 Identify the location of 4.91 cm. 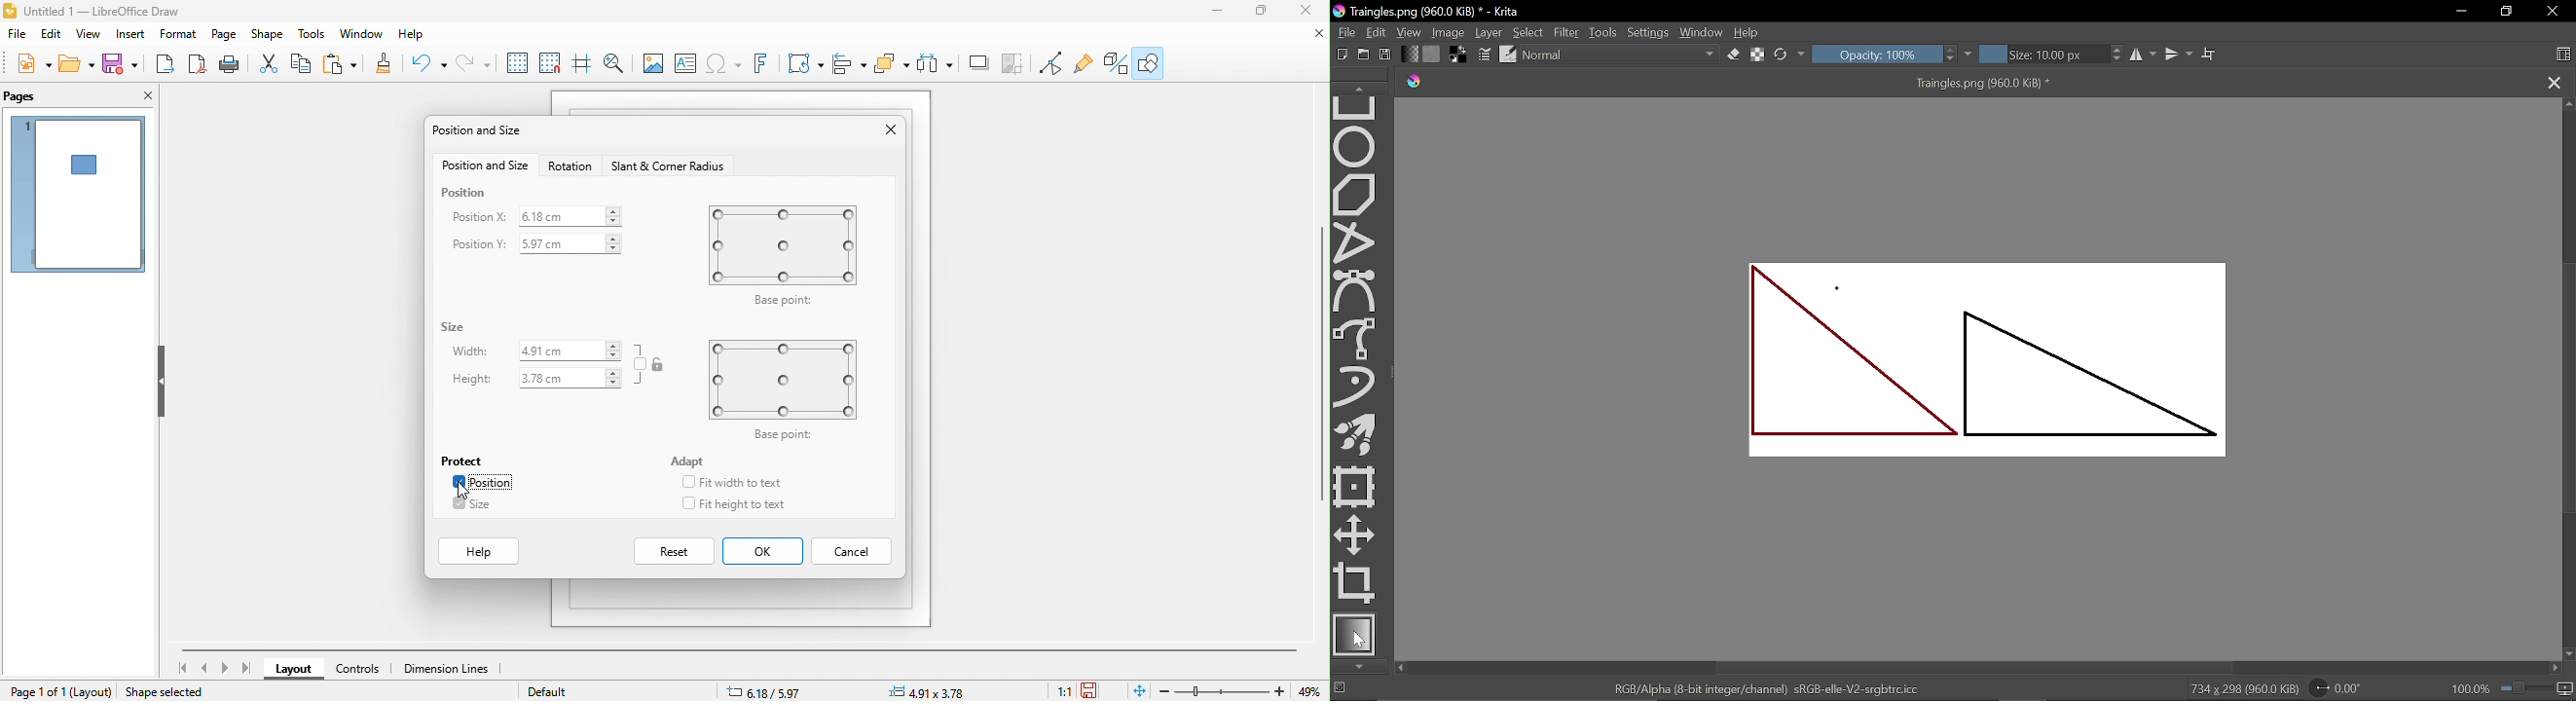
(570, 350).